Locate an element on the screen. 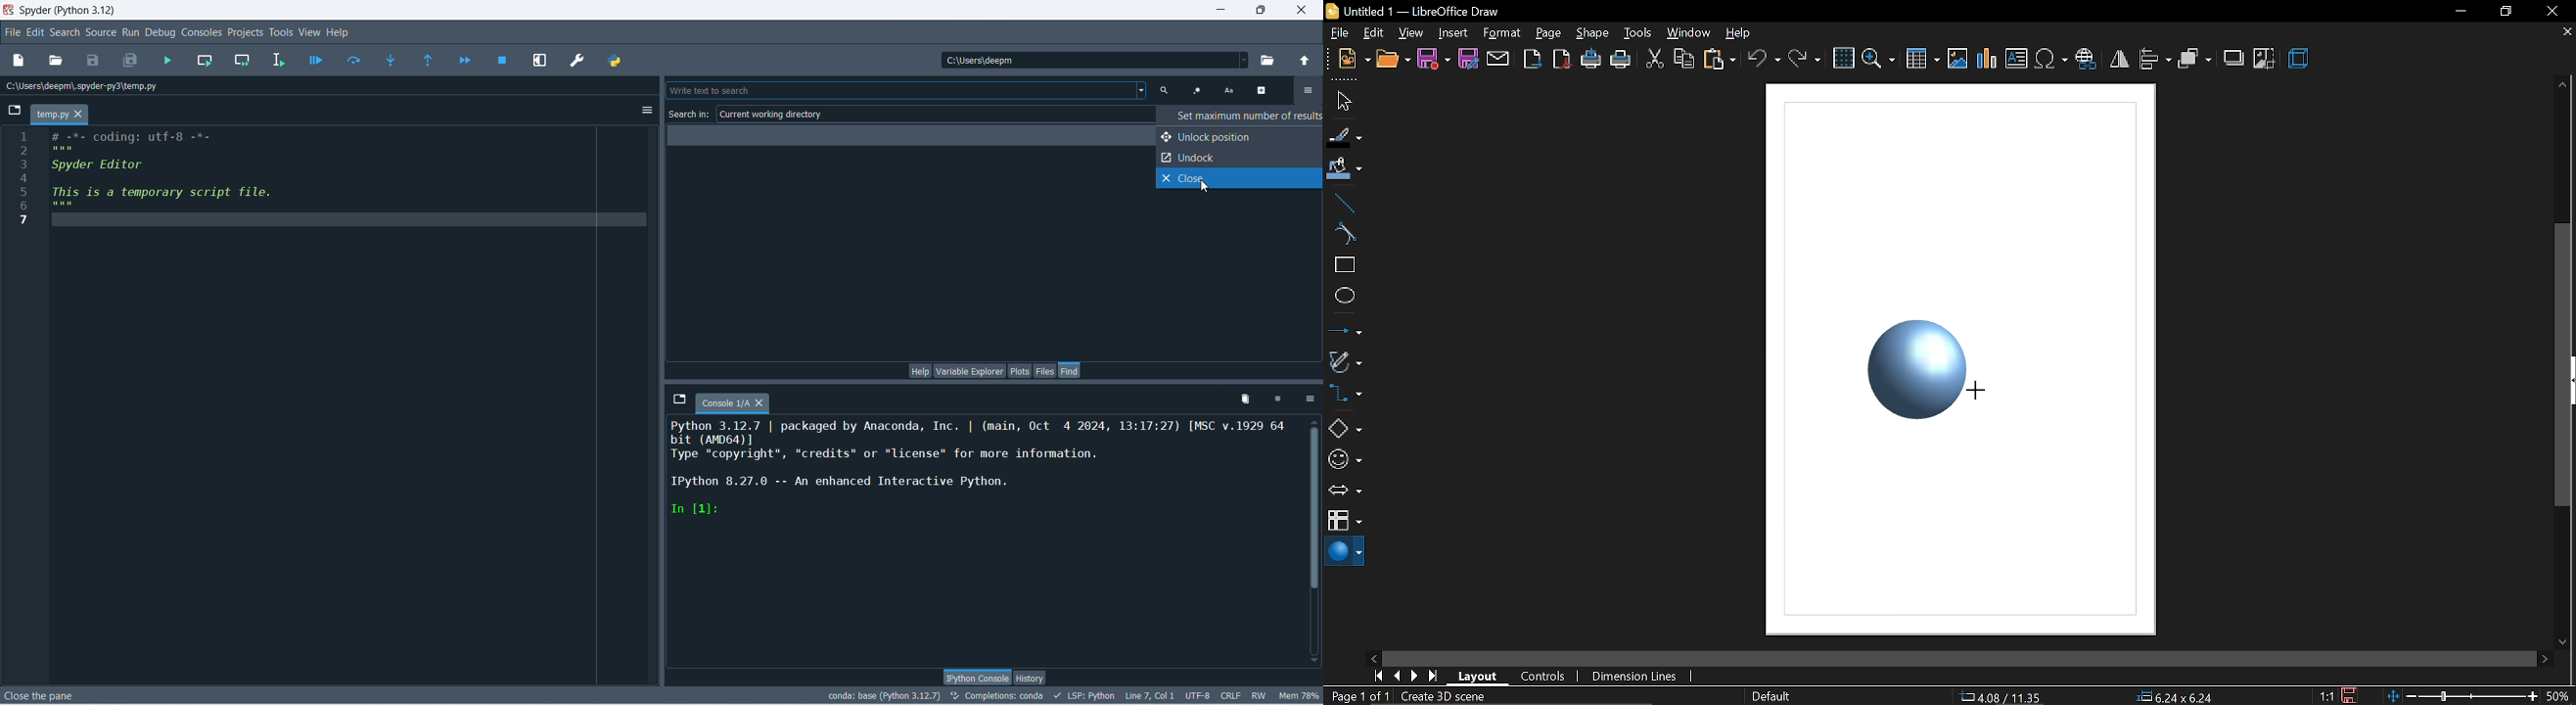 This screenshot has width=2576, height=728. go to last page is located at coordinates (1436, 678).